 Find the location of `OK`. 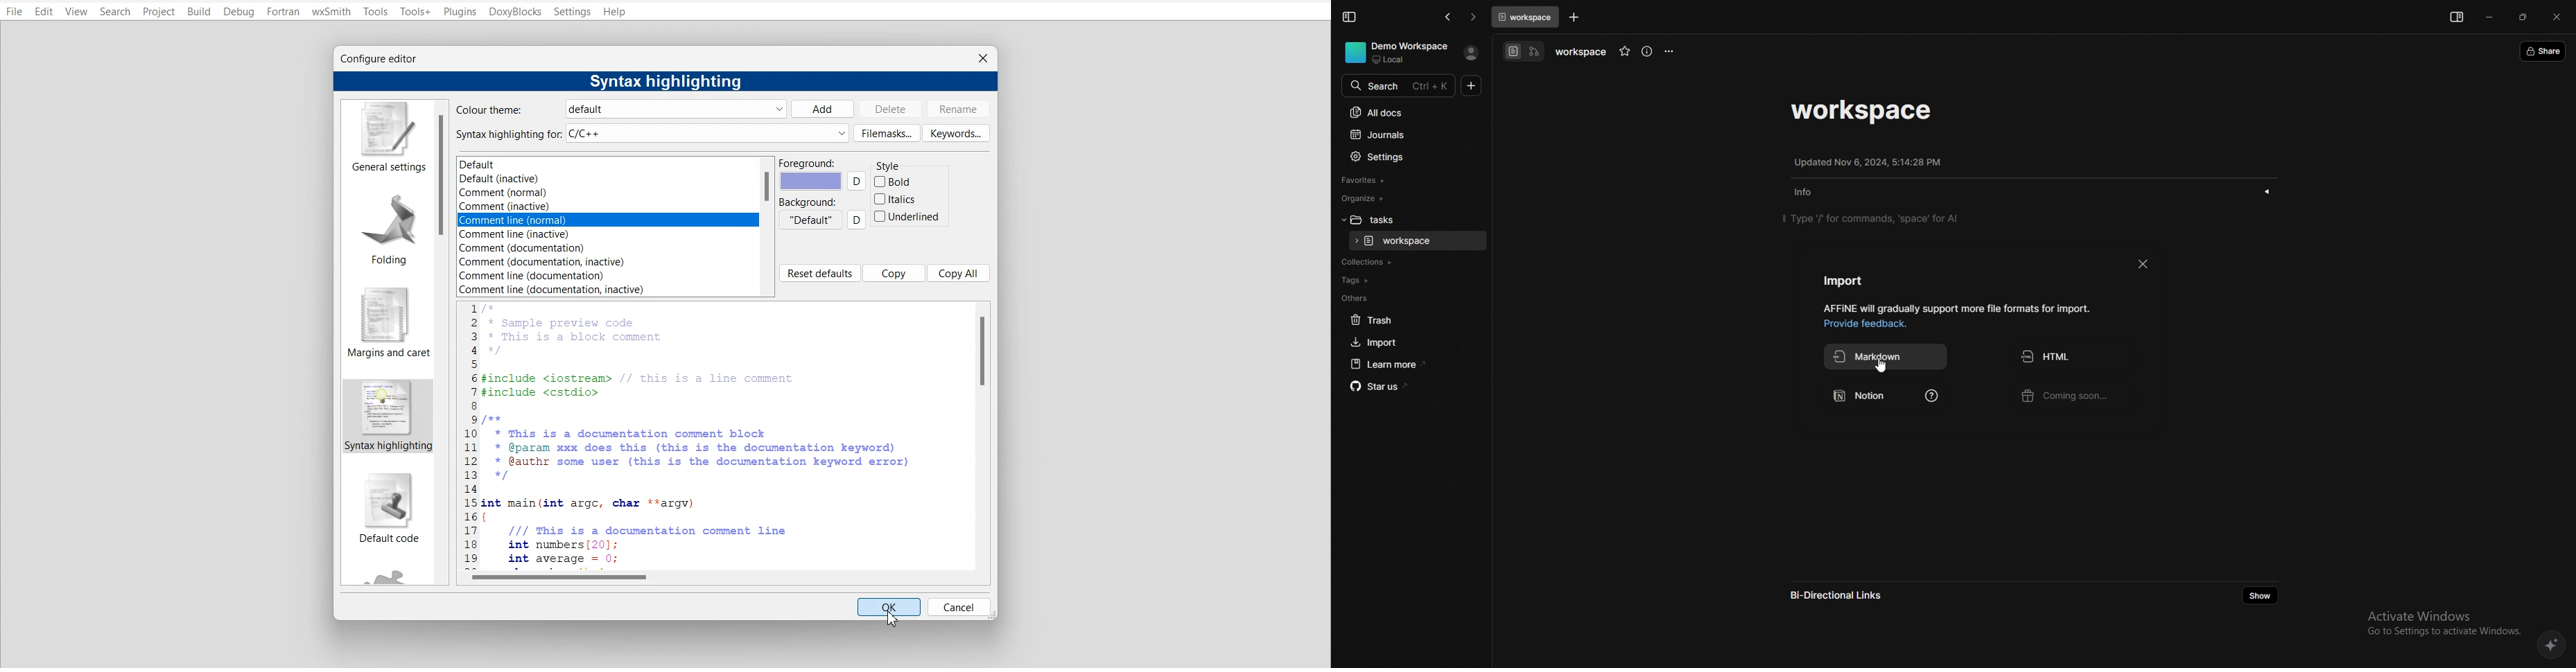

OK is located at coordinates (889, 606).